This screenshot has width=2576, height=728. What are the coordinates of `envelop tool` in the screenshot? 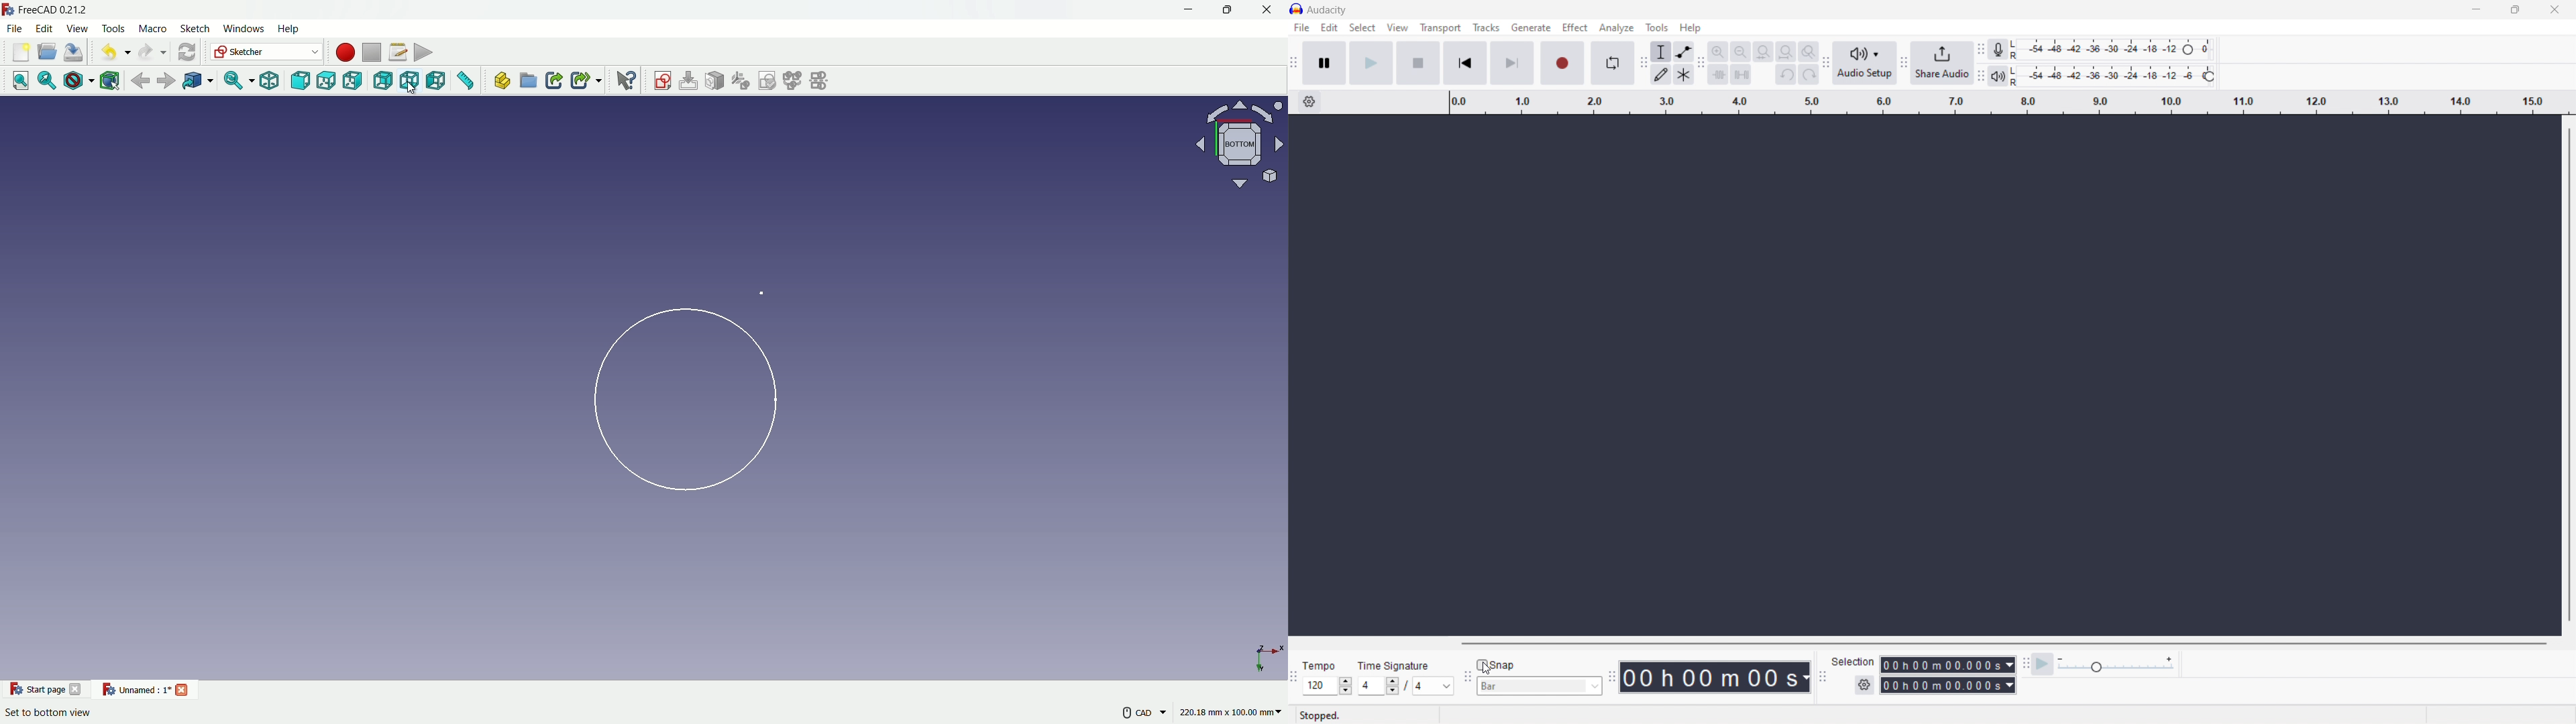 It's located at (1683, 52).